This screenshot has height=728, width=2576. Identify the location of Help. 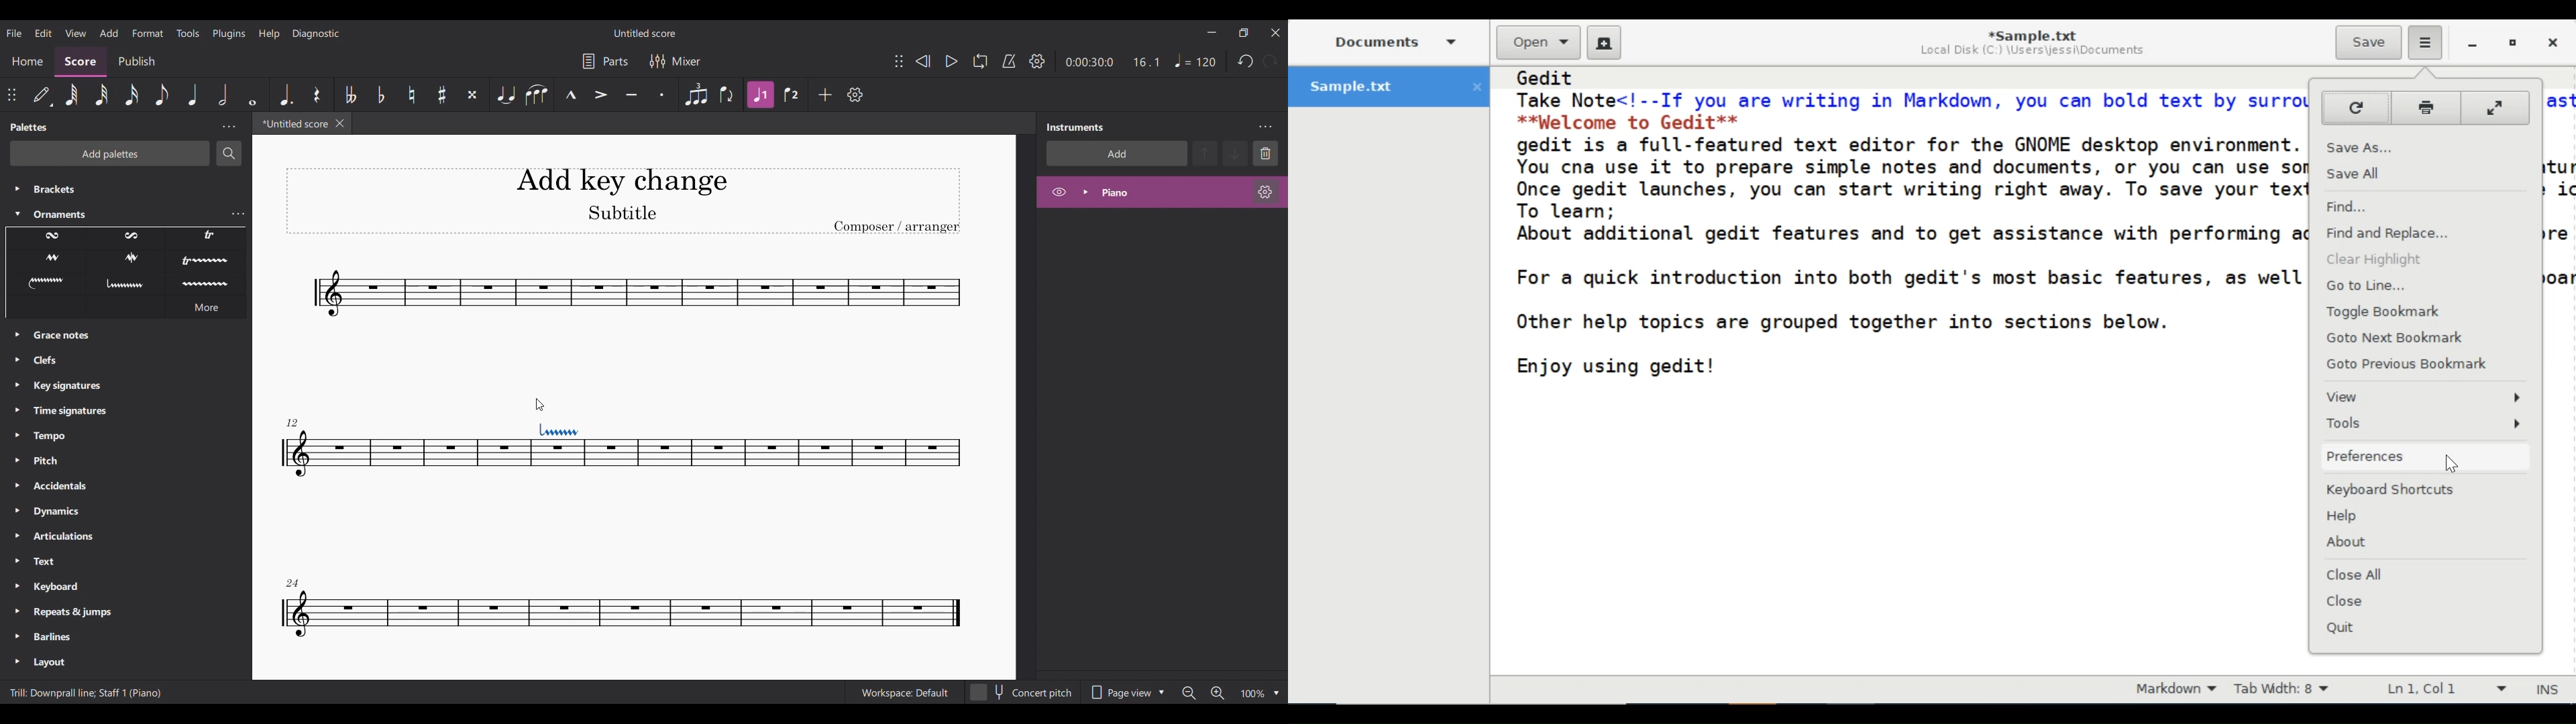
(2346, 516).